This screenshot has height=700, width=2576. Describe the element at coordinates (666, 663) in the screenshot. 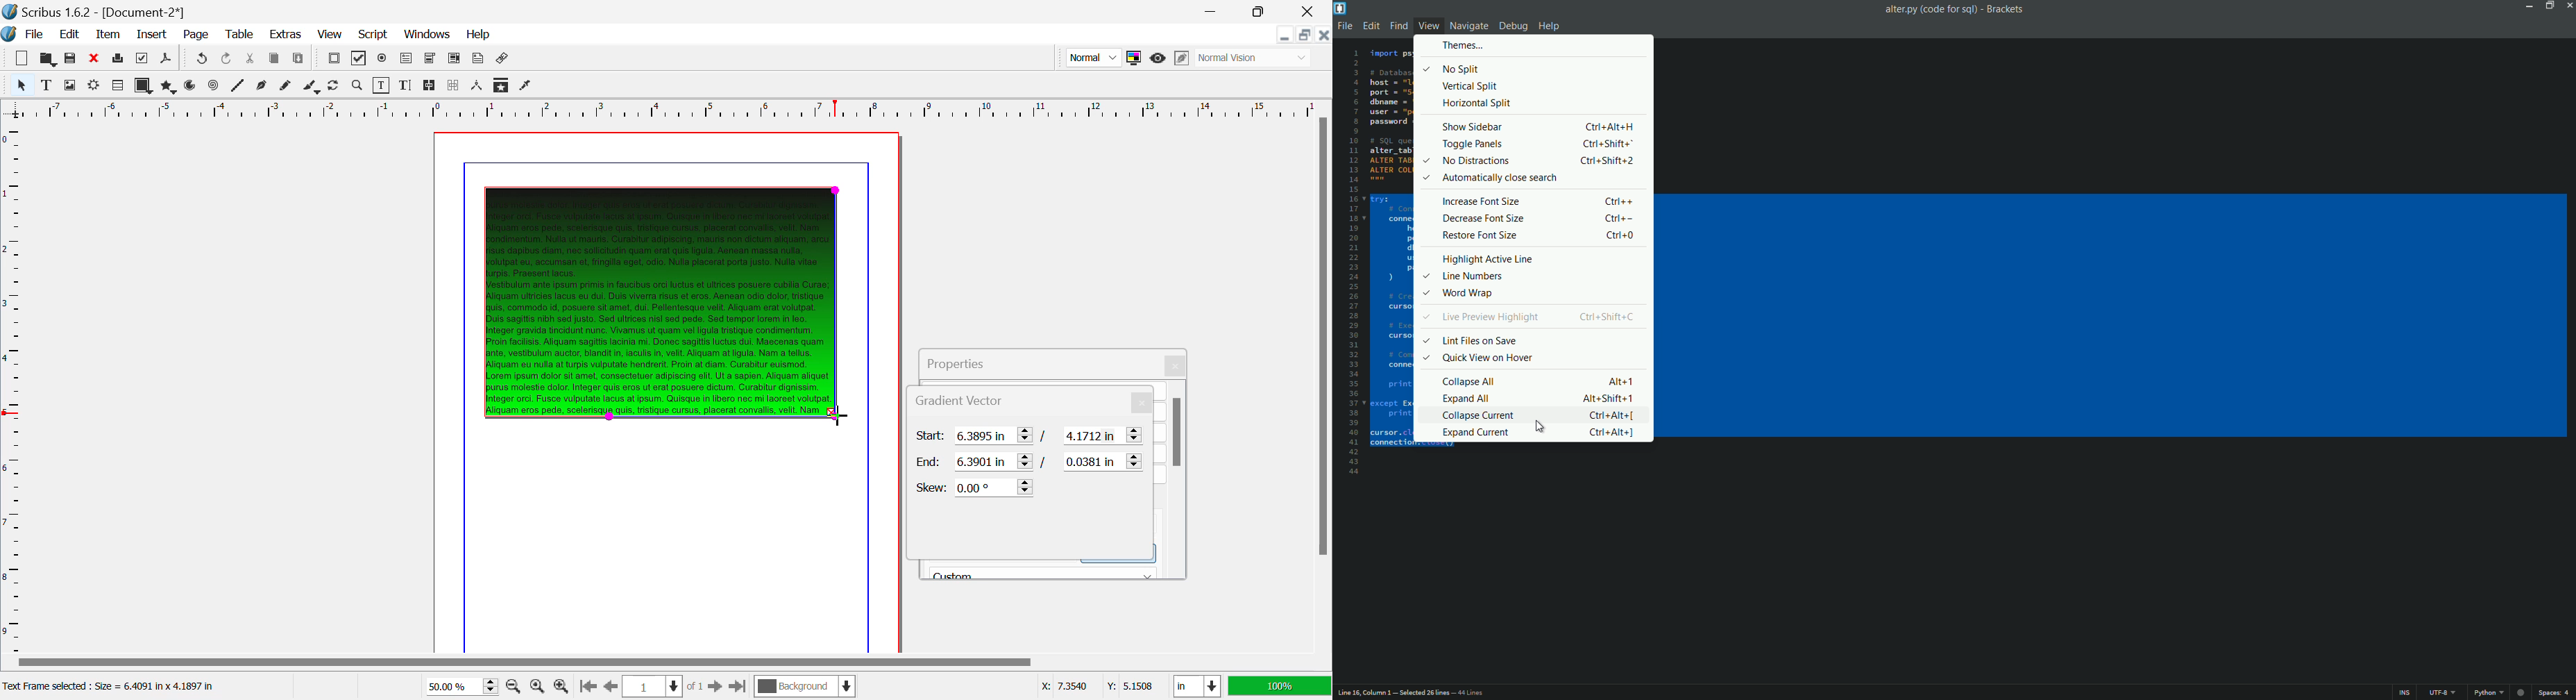

I see `Scroll Bar` at that location.